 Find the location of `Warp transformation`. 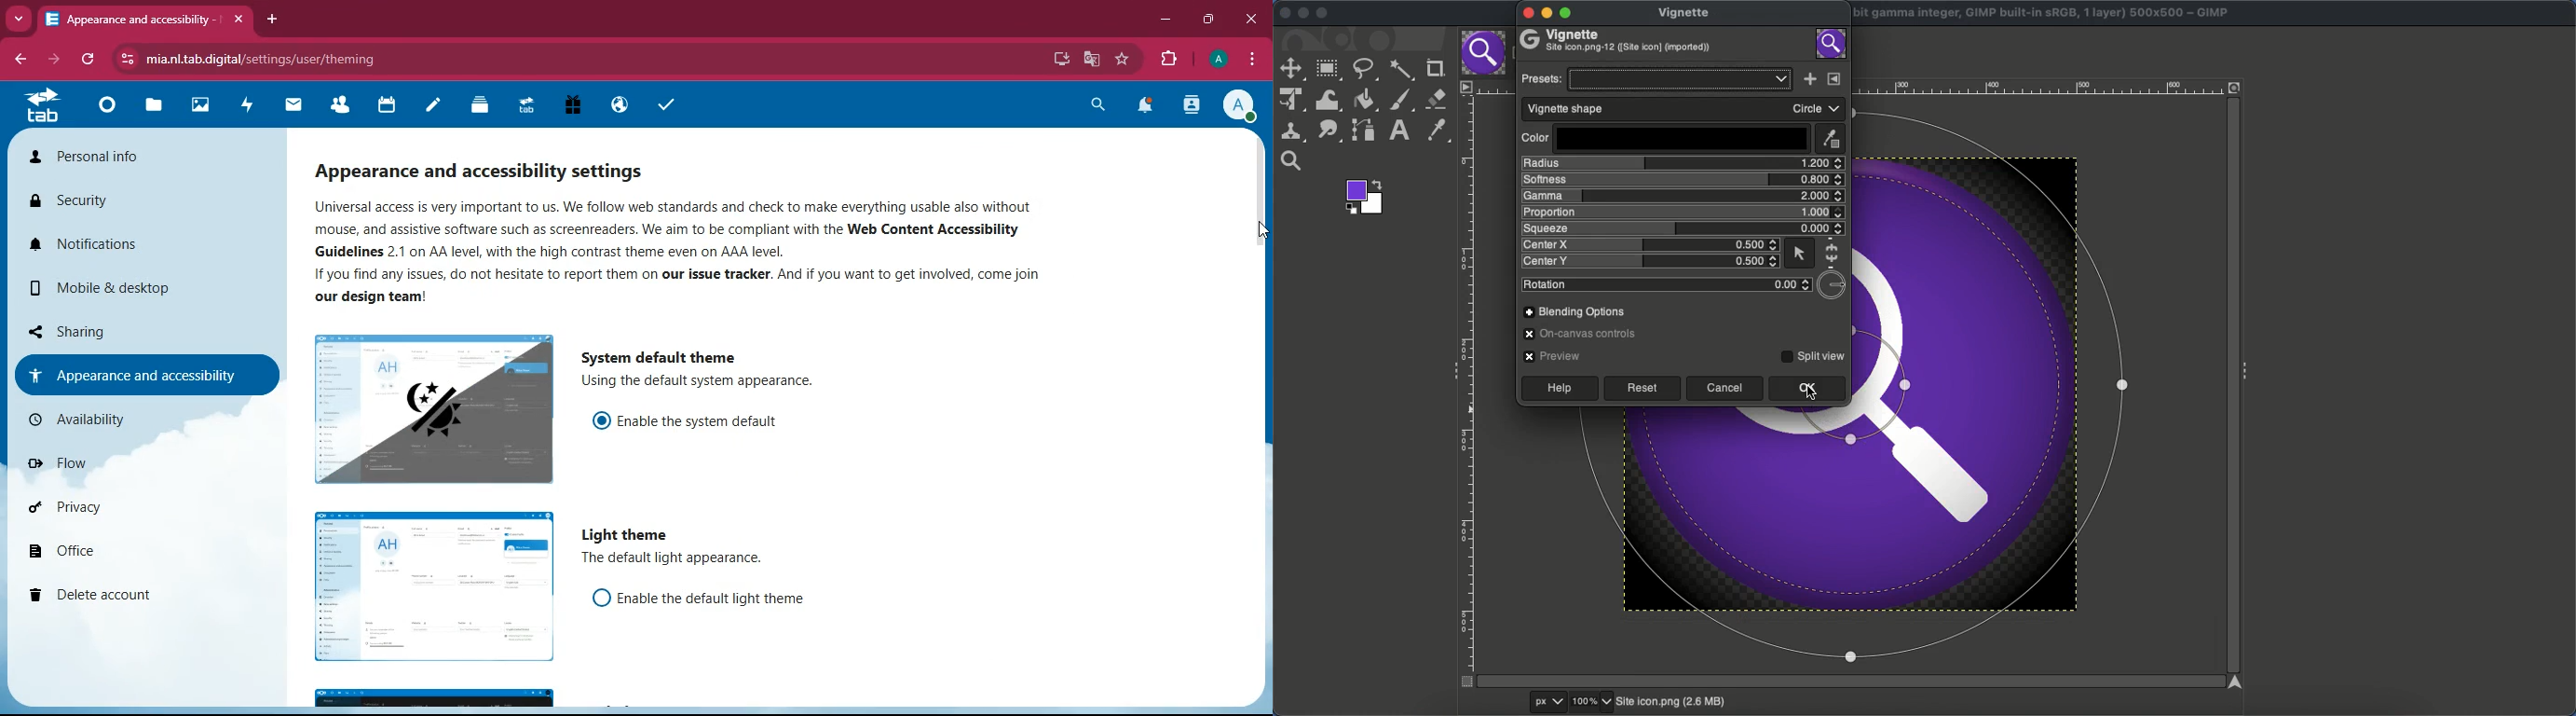

Warp transformation is located at coordinates (1329, 100).